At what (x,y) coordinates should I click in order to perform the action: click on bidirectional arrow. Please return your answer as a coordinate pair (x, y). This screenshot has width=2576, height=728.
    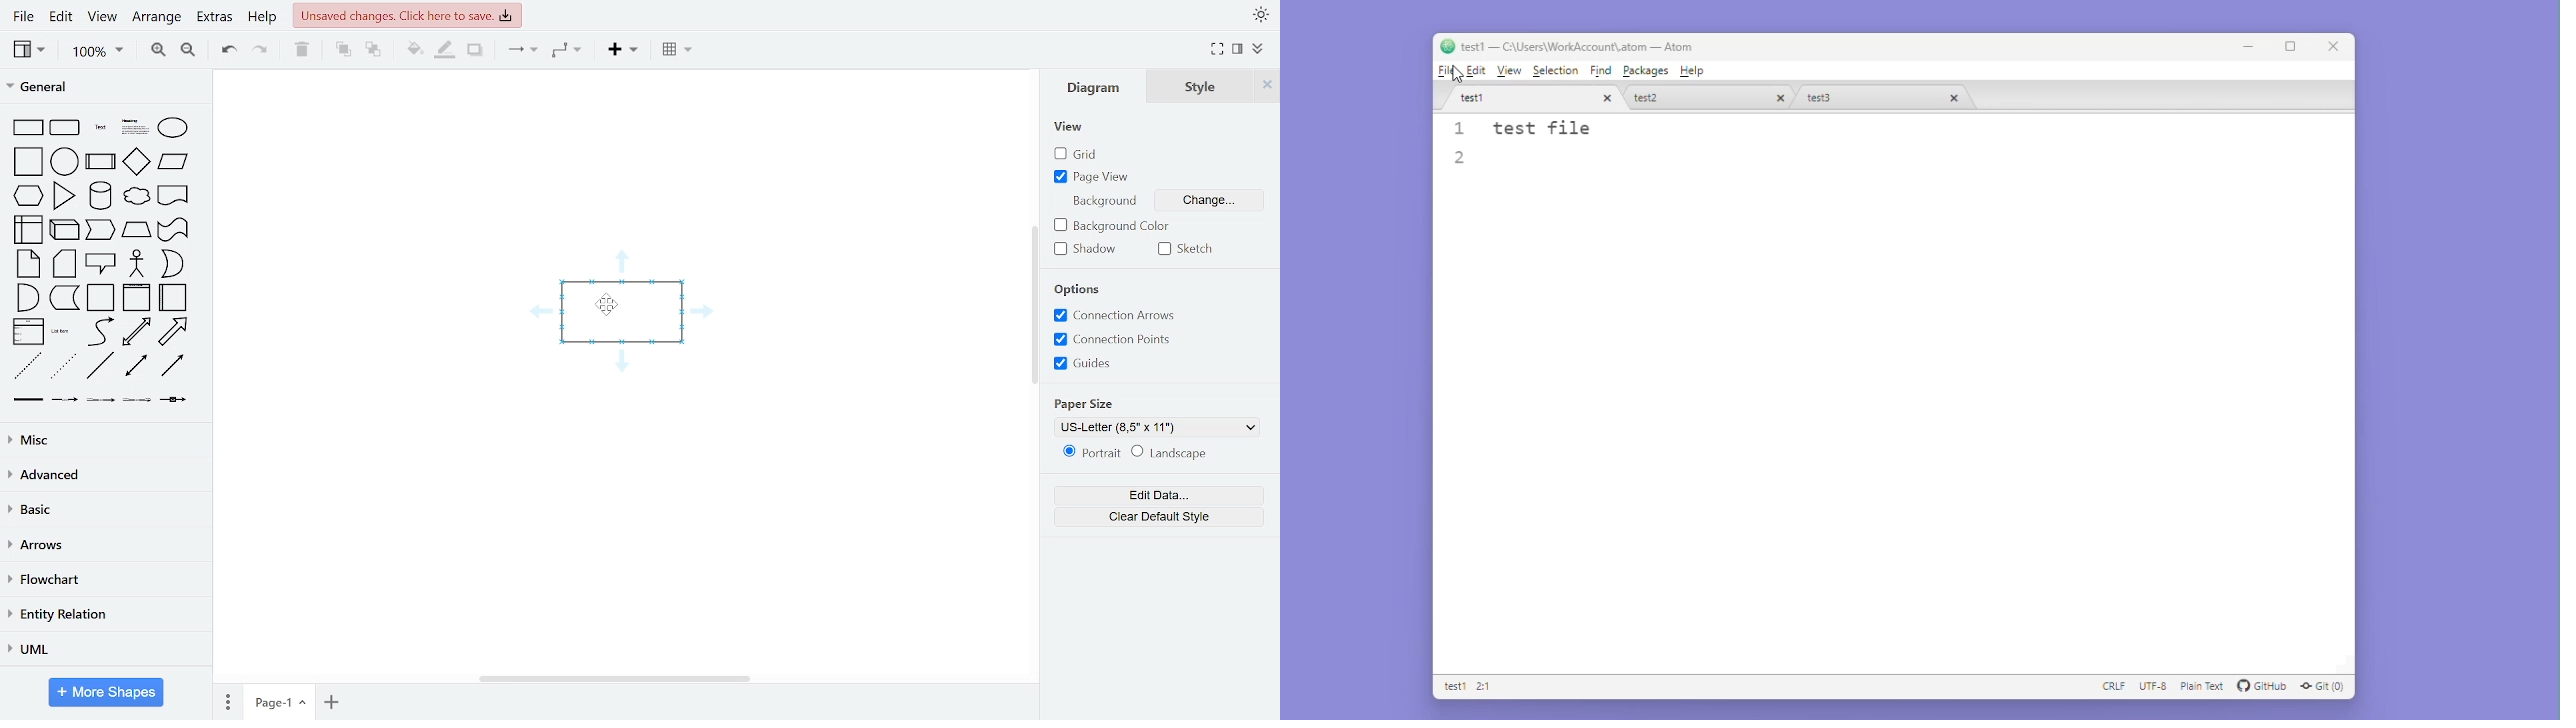
    Looking at the image, I should click on (136, 333).